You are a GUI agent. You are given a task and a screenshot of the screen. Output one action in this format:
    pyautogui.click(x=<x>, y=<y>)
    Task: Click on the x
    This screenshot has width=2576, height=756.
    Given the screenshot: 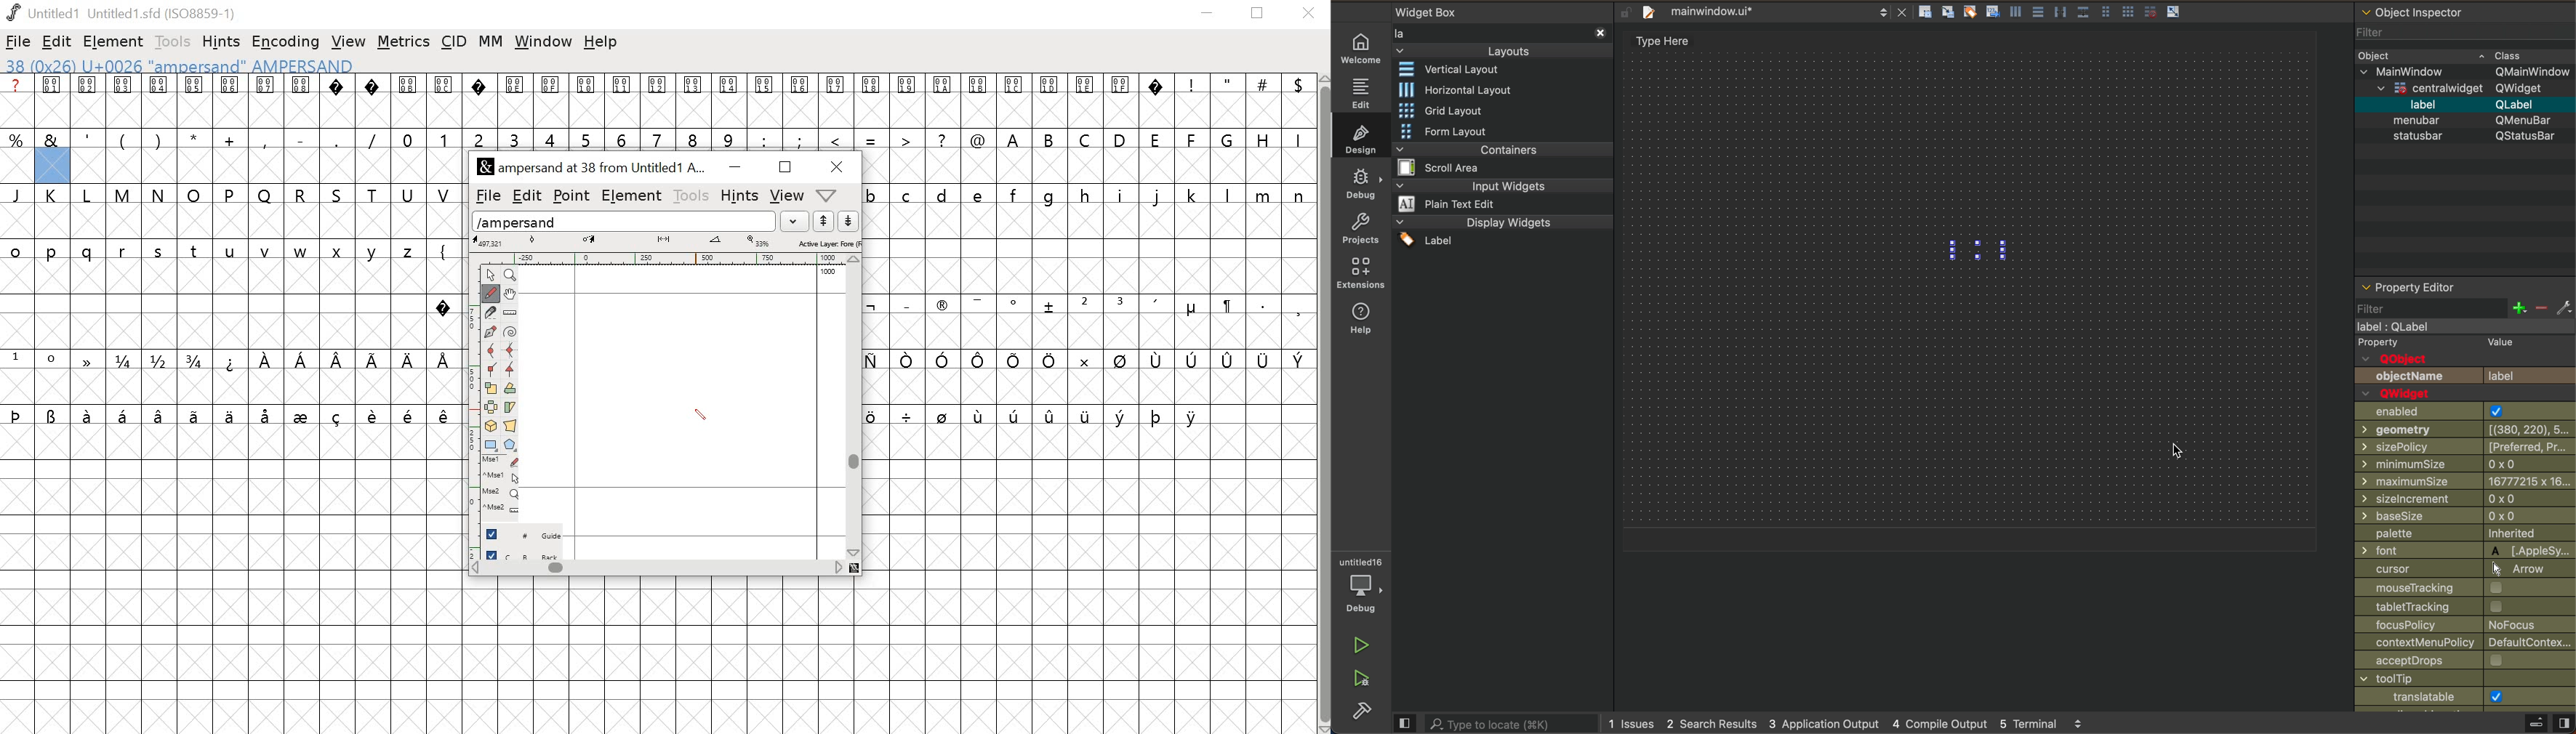 What is the action you would take?
    pyautogui.click(x=341, y=252)
    